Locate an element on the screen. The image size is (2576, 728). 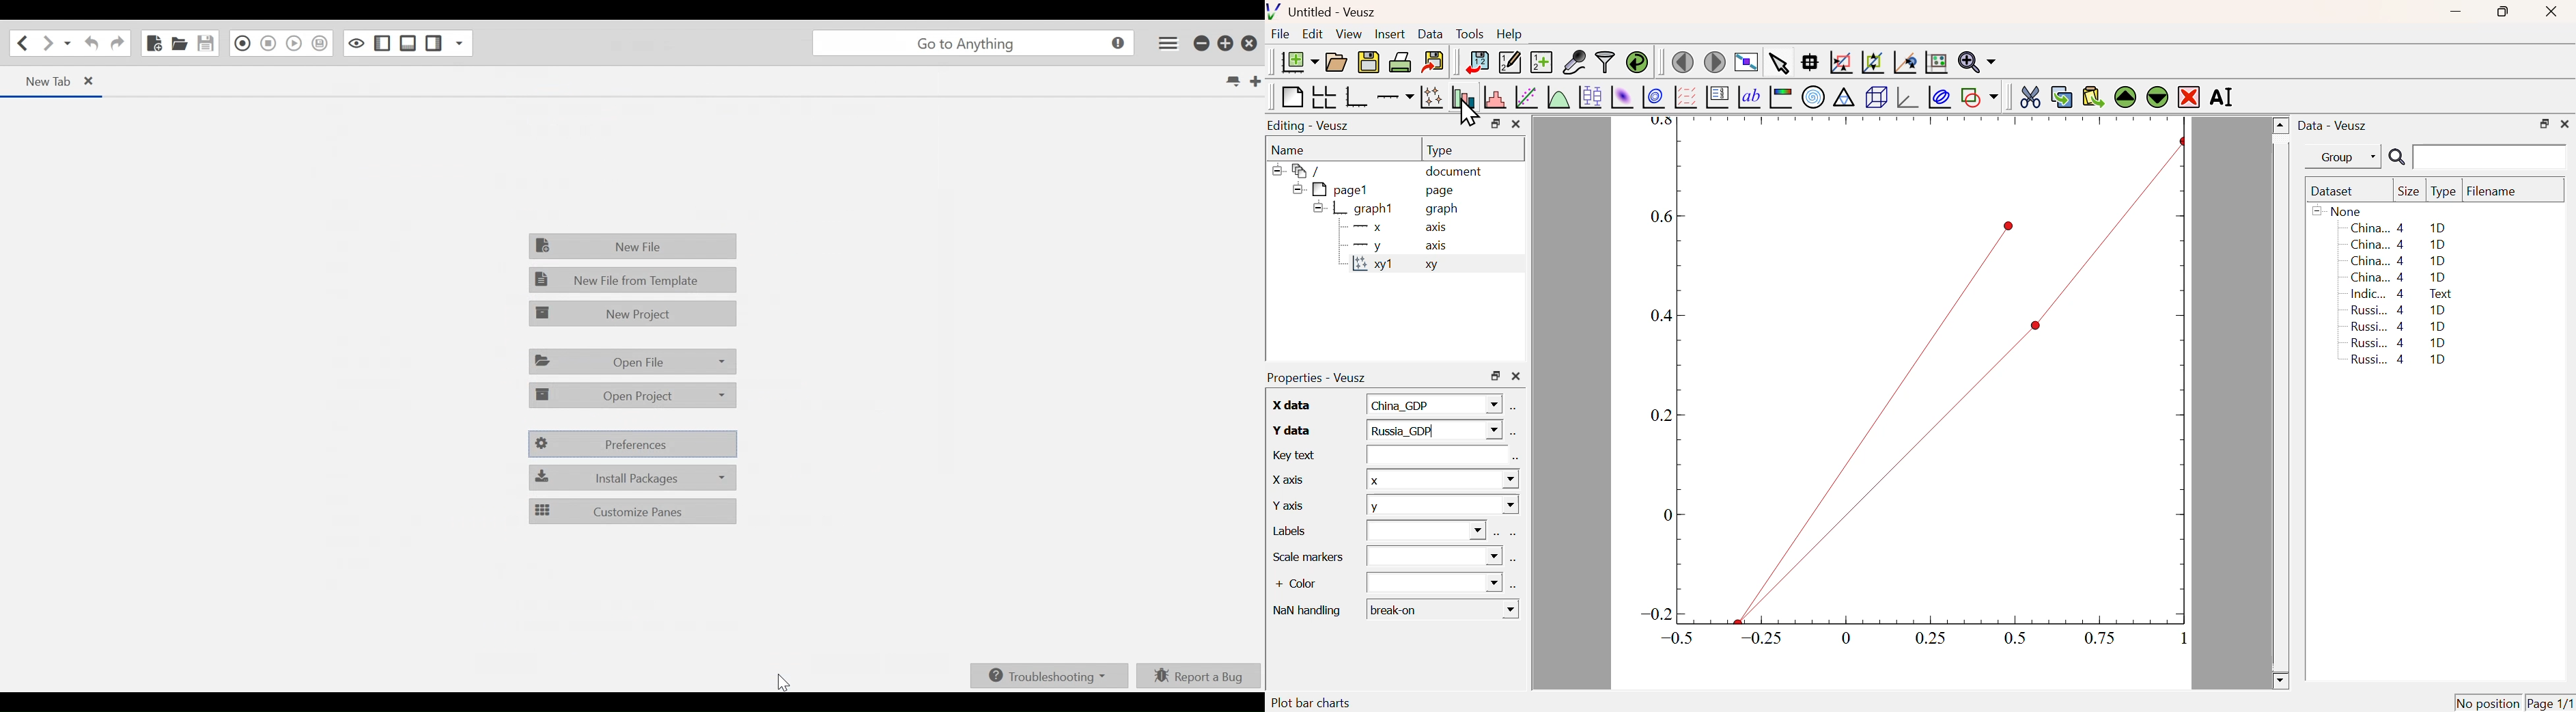
Close is located at coordinates (2549, 13).